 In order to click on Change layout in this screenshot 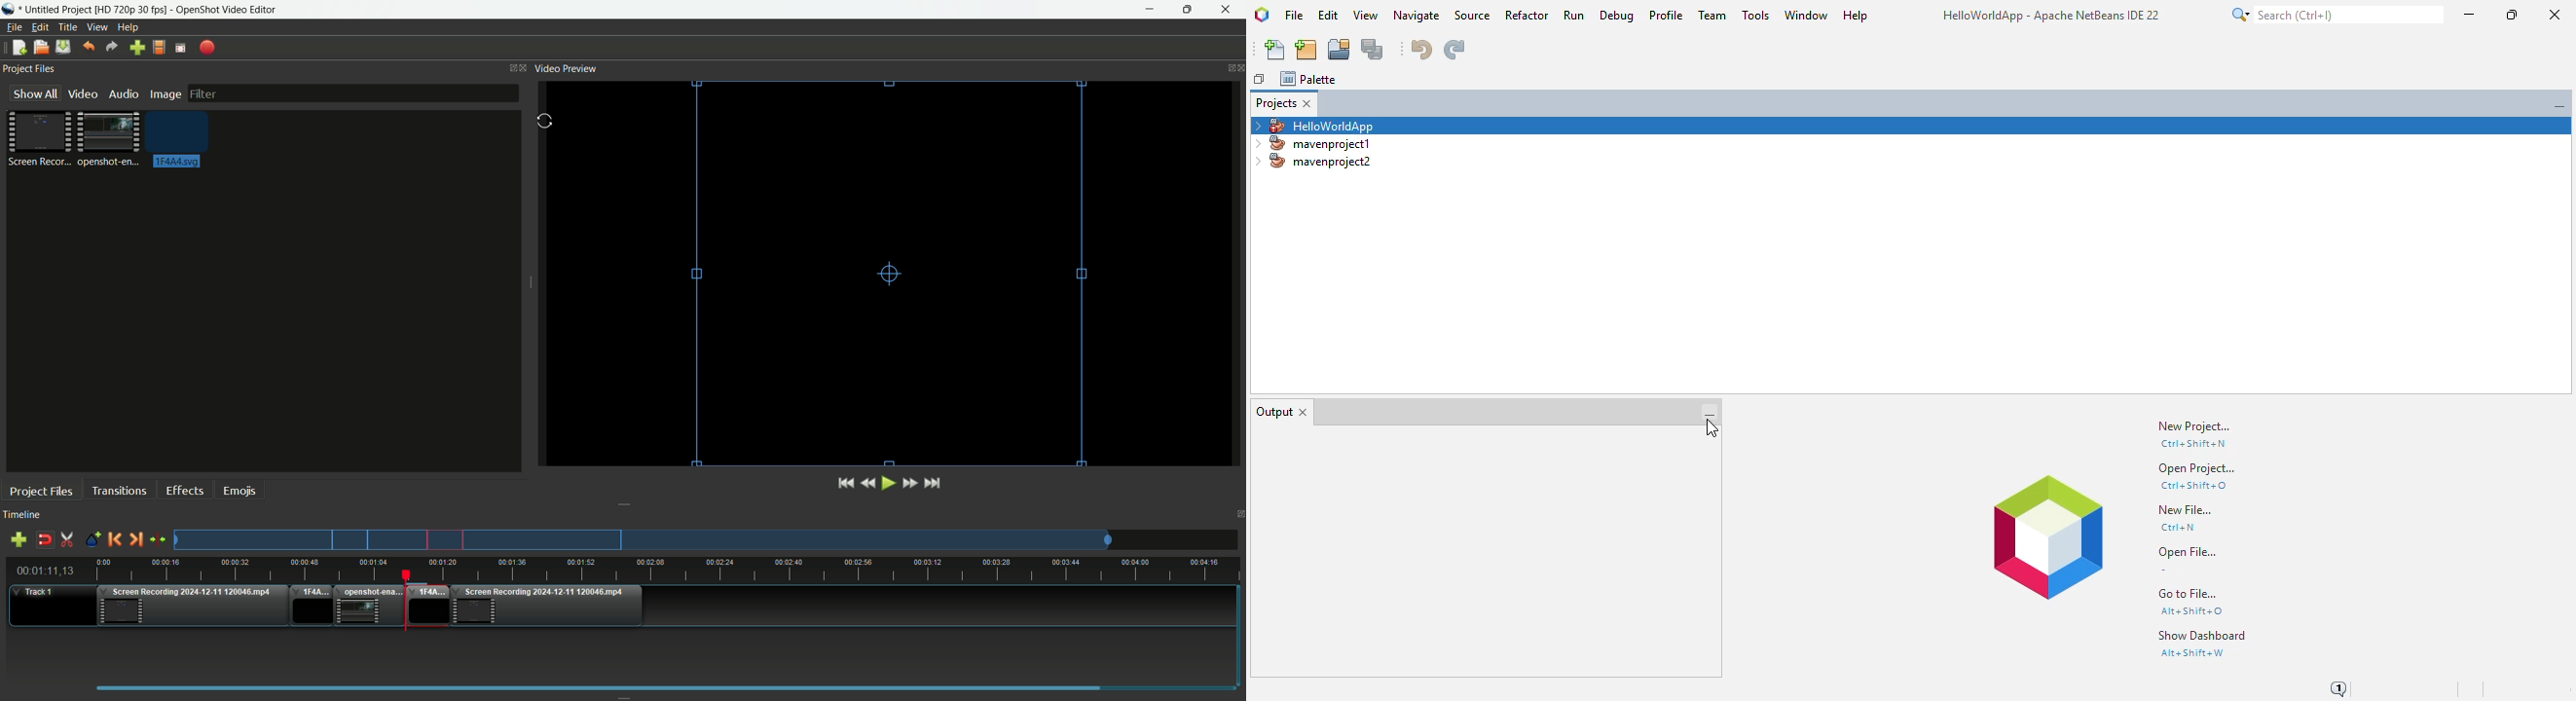, I will do `click(509, 68)`.